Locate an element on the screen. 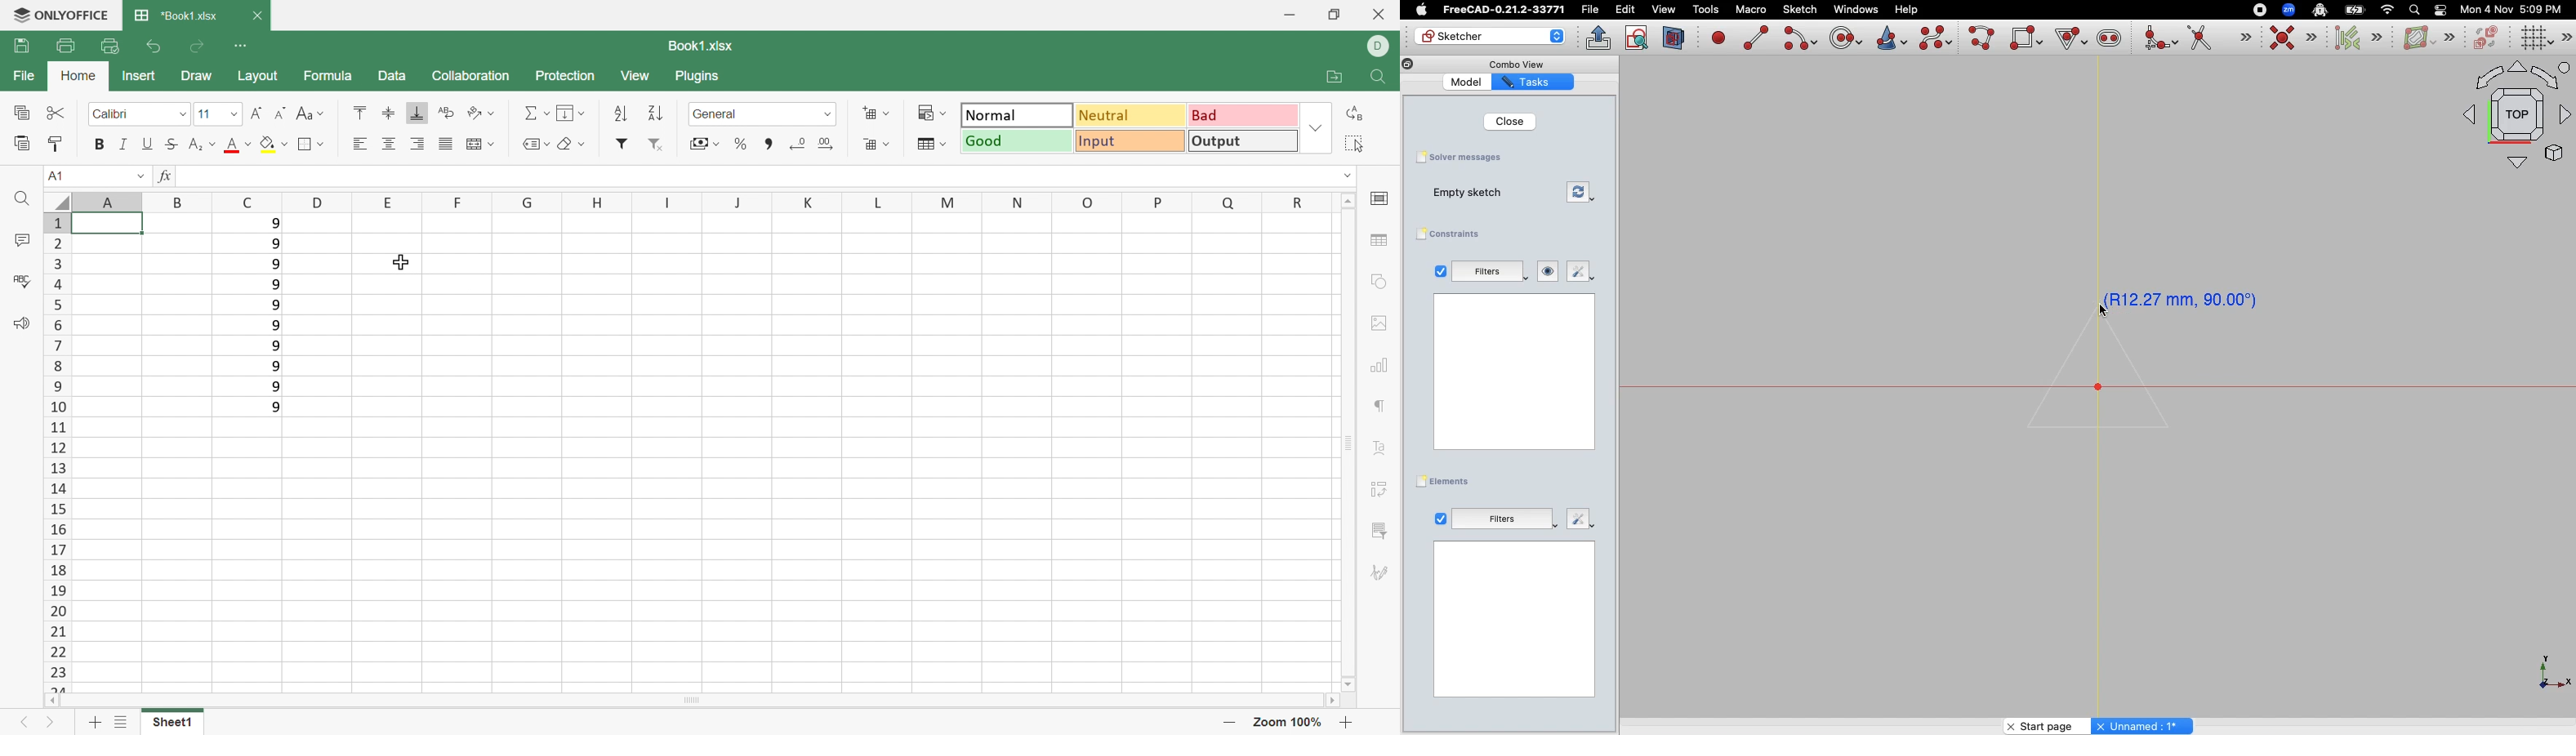  Strikethrough is located at coordinates (169, 144).